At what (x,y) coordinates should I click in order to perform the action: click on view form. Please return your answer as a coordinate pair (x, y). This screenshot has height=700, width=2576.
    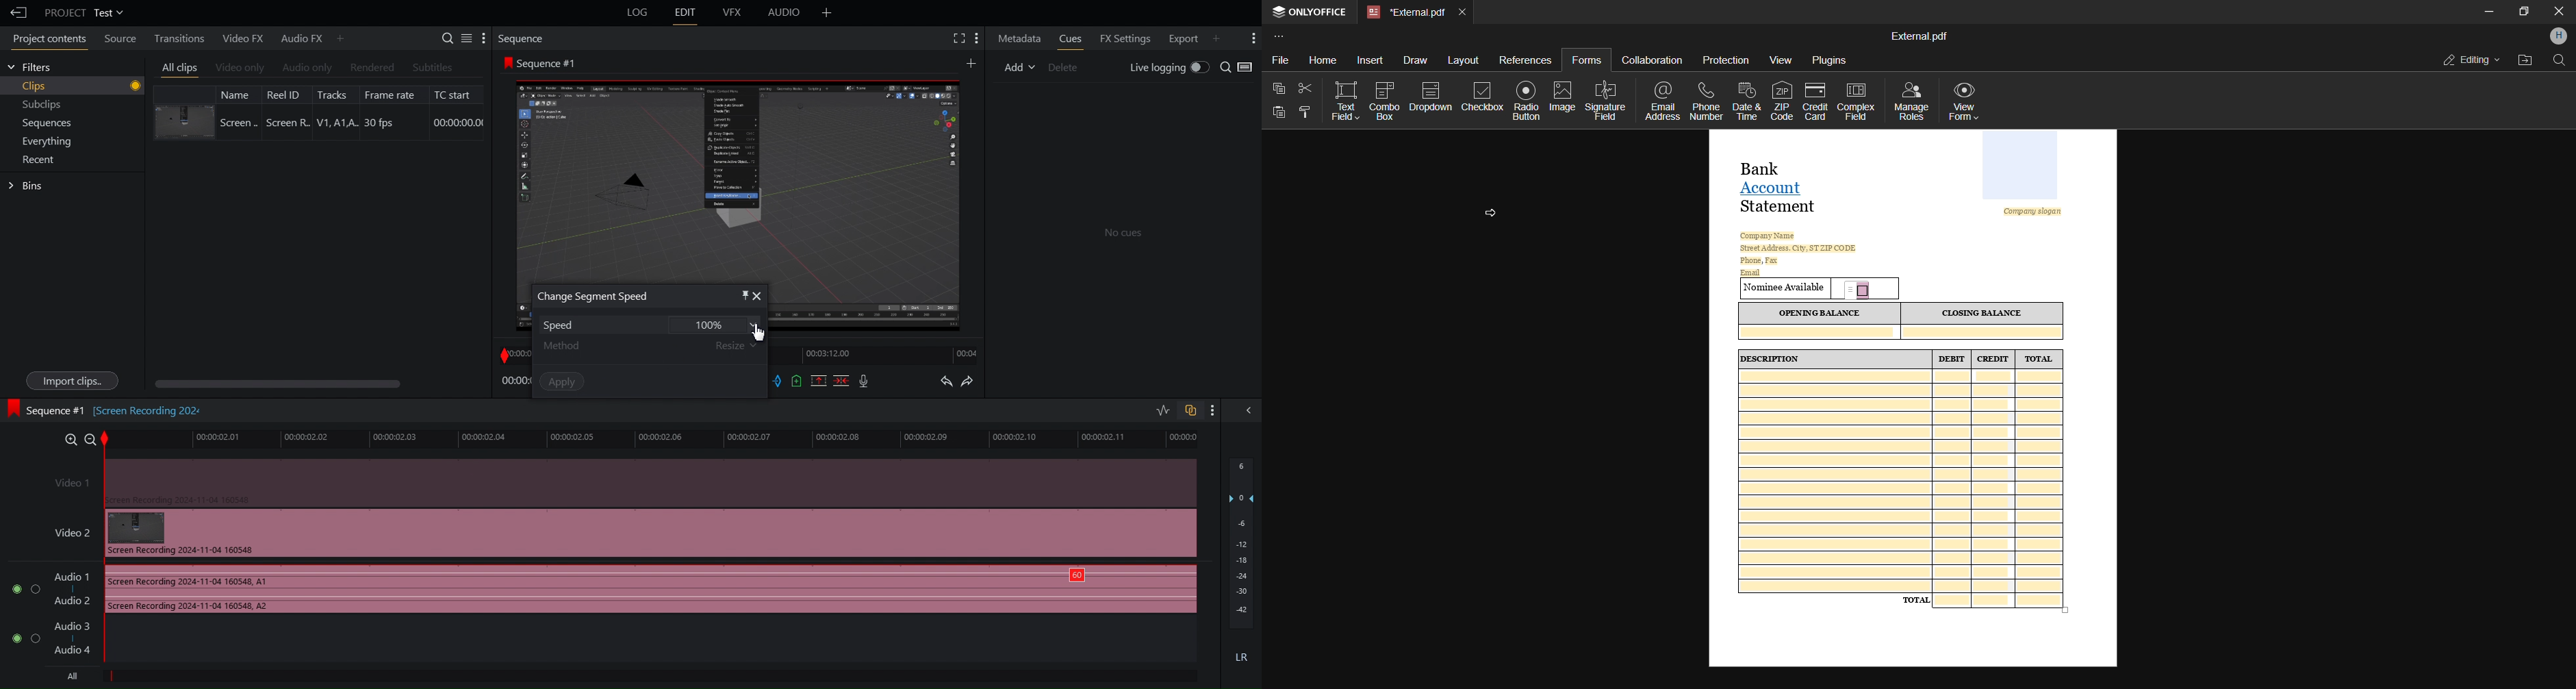
    Looking at the image, I should click on (1969, 101).